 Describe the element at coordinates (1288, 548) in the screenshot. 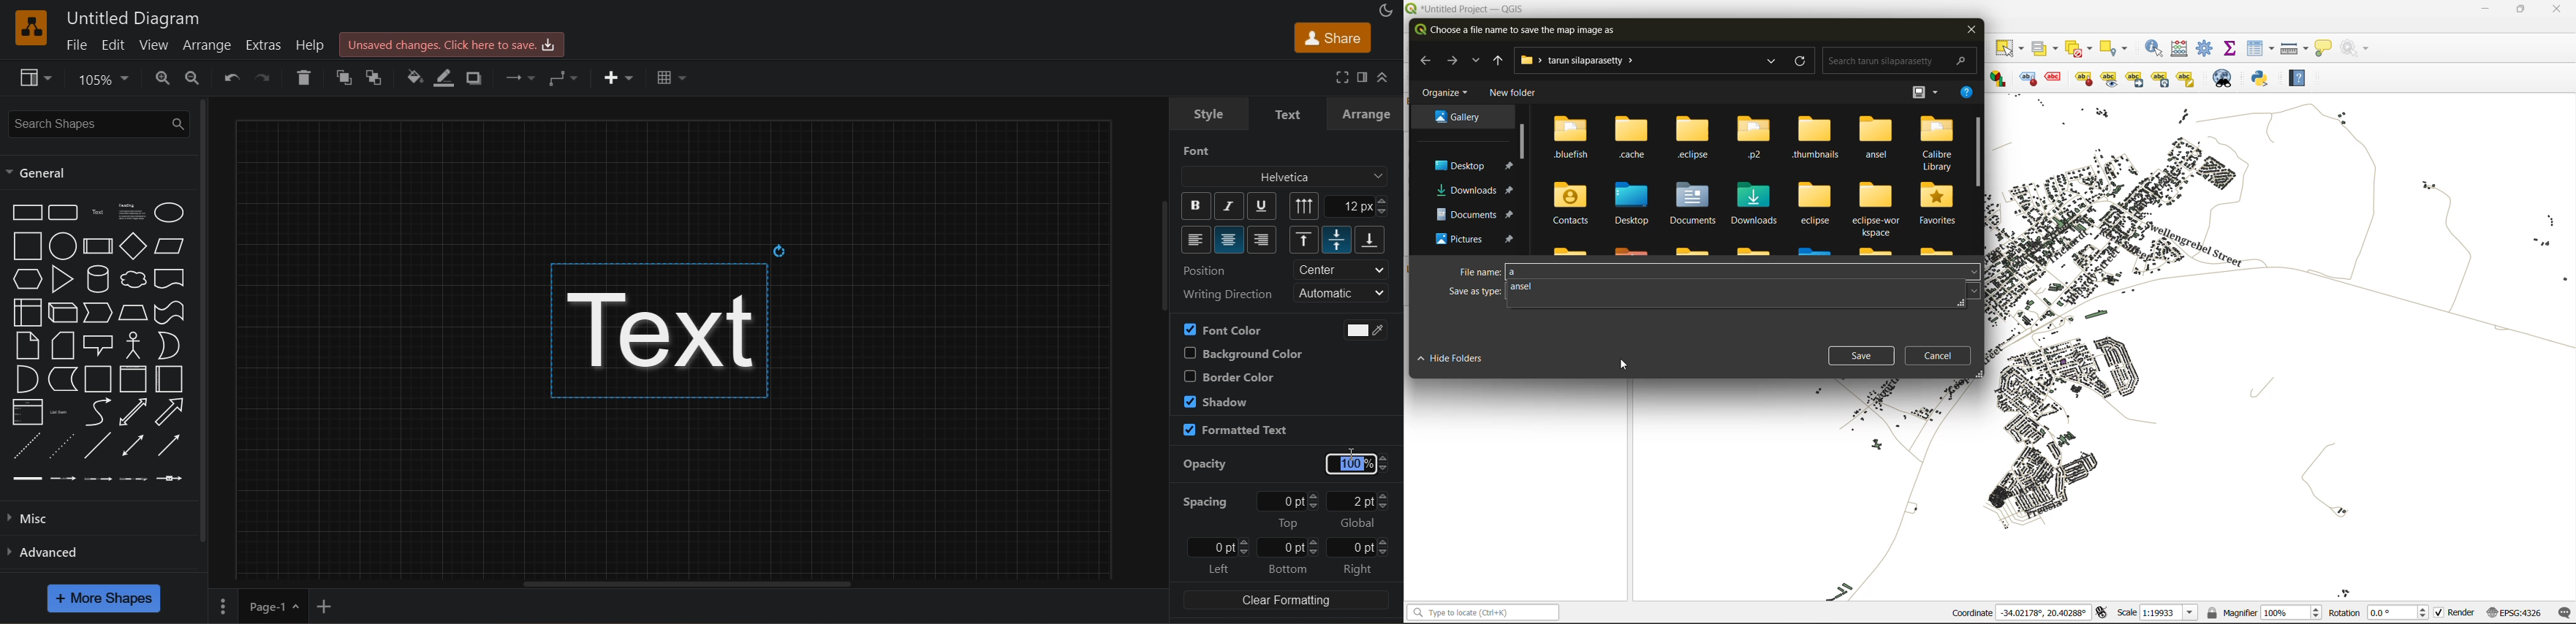

I see `0 pt` at that location.